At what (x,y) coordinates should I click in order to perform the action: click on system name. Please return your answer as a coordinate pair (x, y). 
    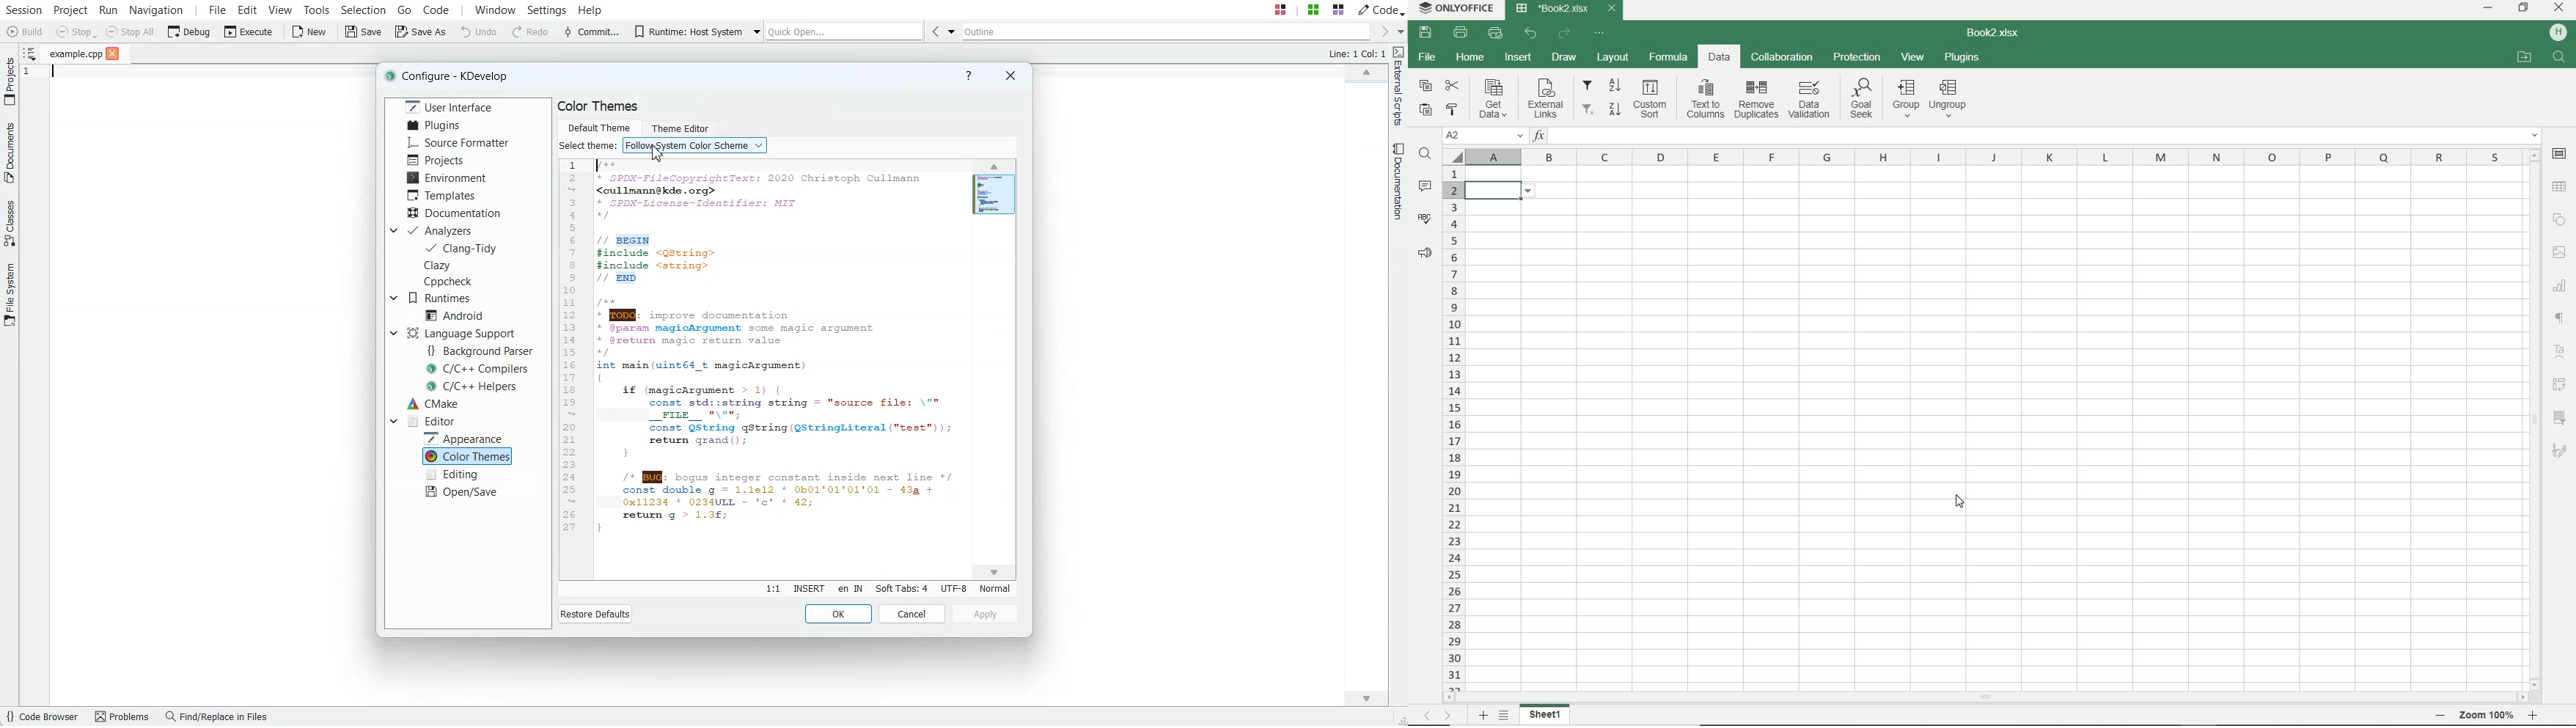
    Looking at the image, I should click on (1457, 9).